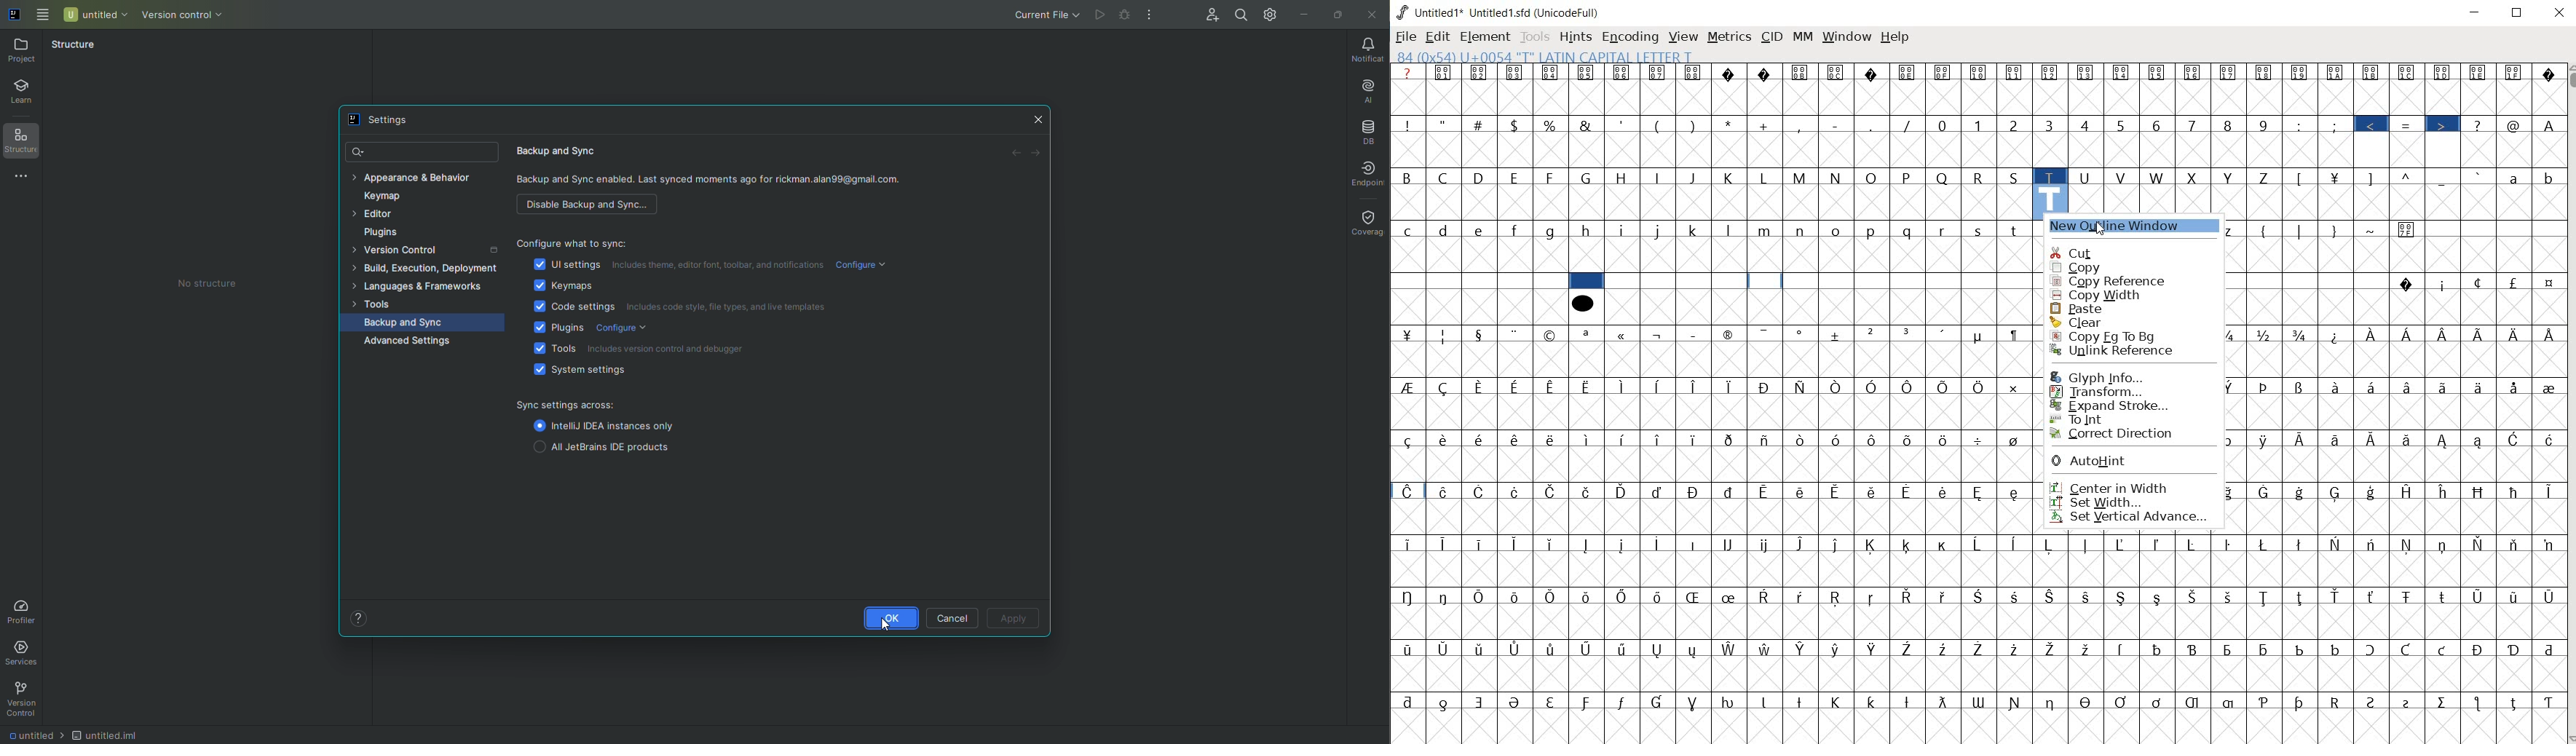  I want to click on Symbol, so click(2050, 595).